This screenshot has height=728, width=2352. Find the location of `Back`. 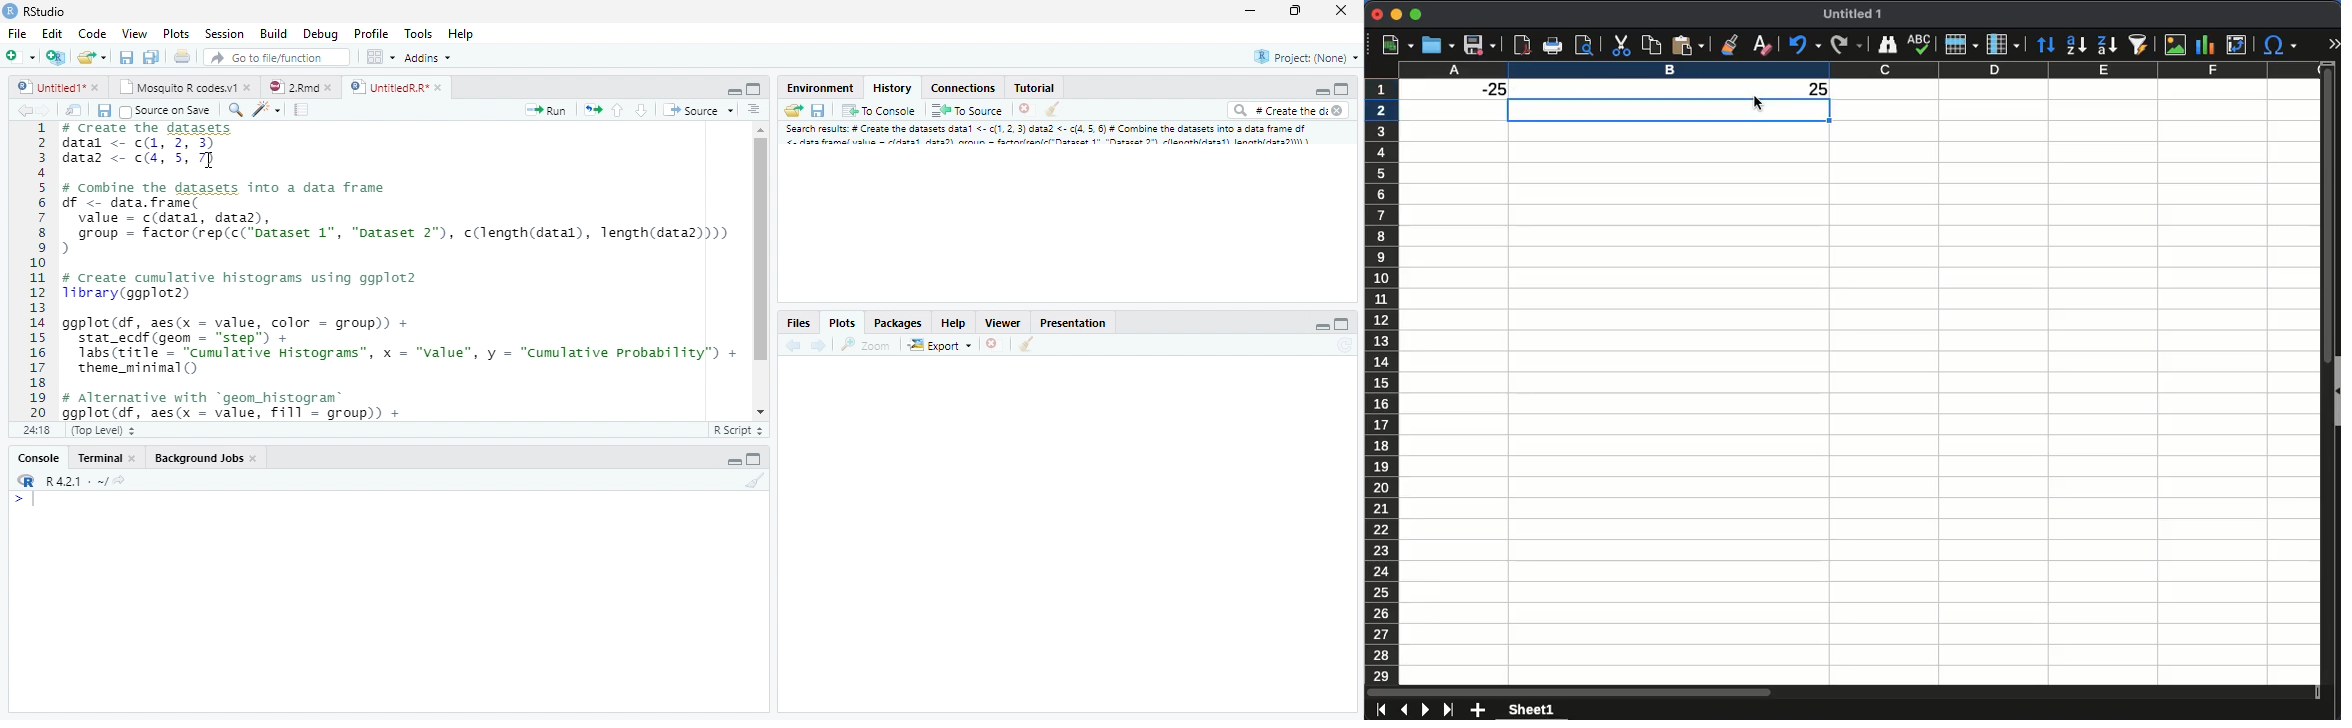

Back is located at coordinates (17, 113).